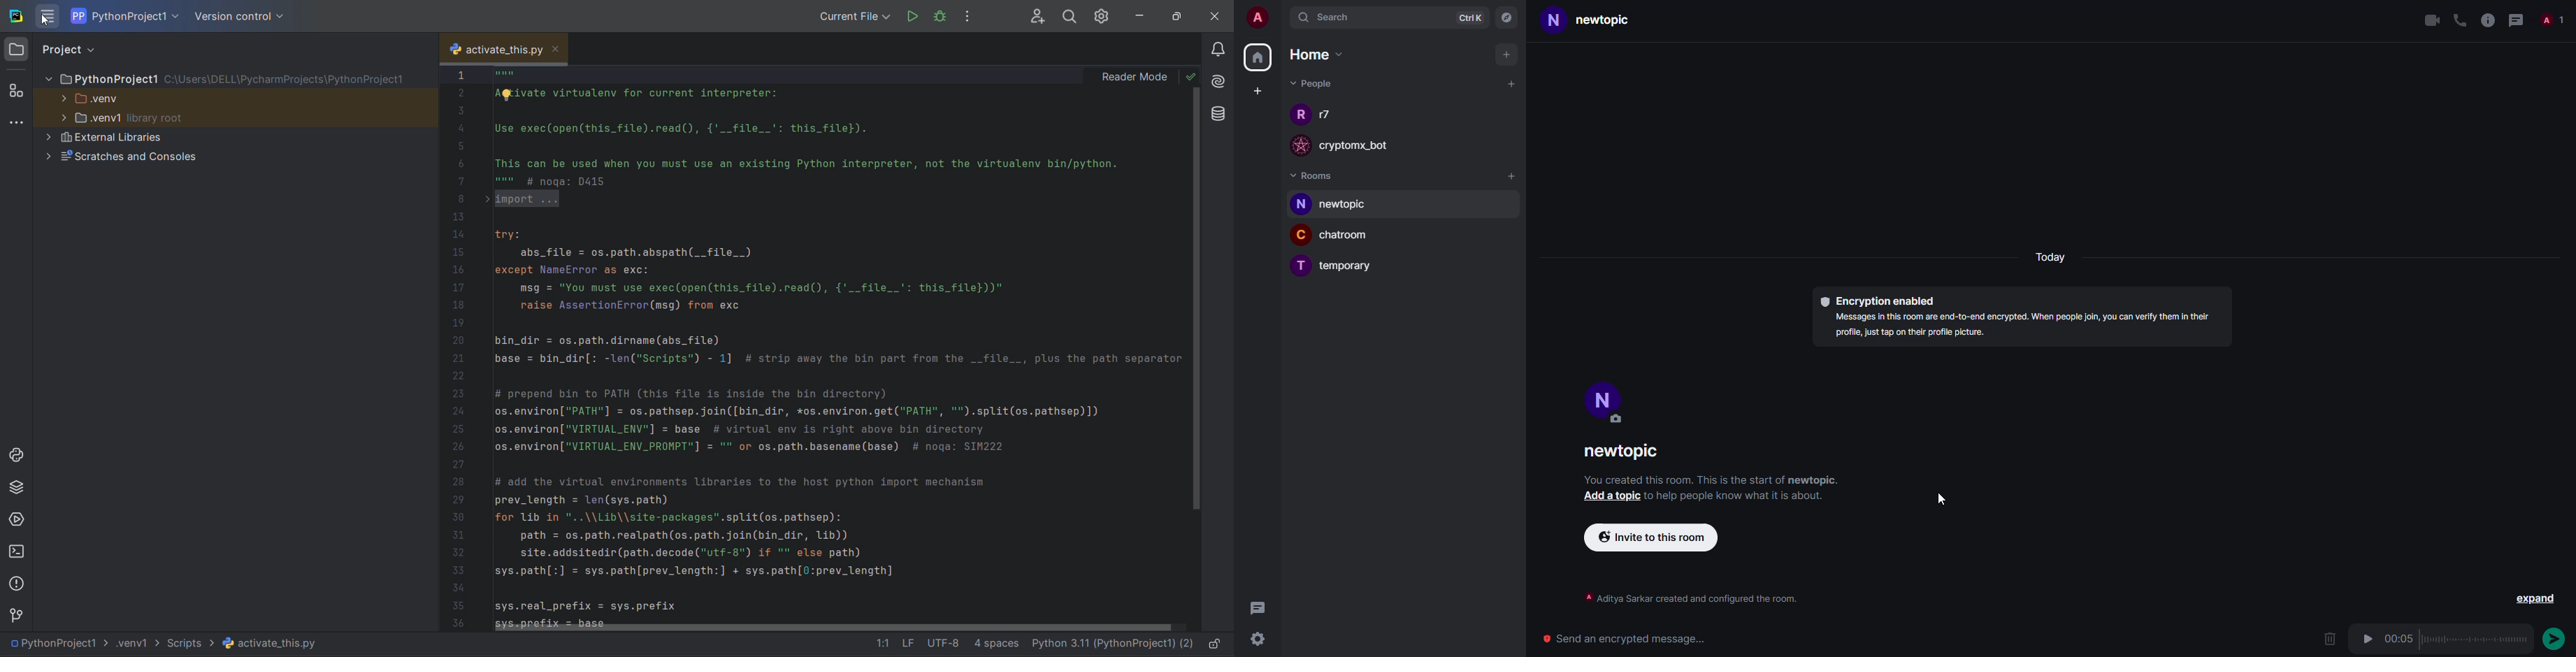 This screenshot has height=672, width=2576. What do you see at coordinates (1302, 145) in the screenshot?
I see `profile image` at bounding box center [1302, 145].